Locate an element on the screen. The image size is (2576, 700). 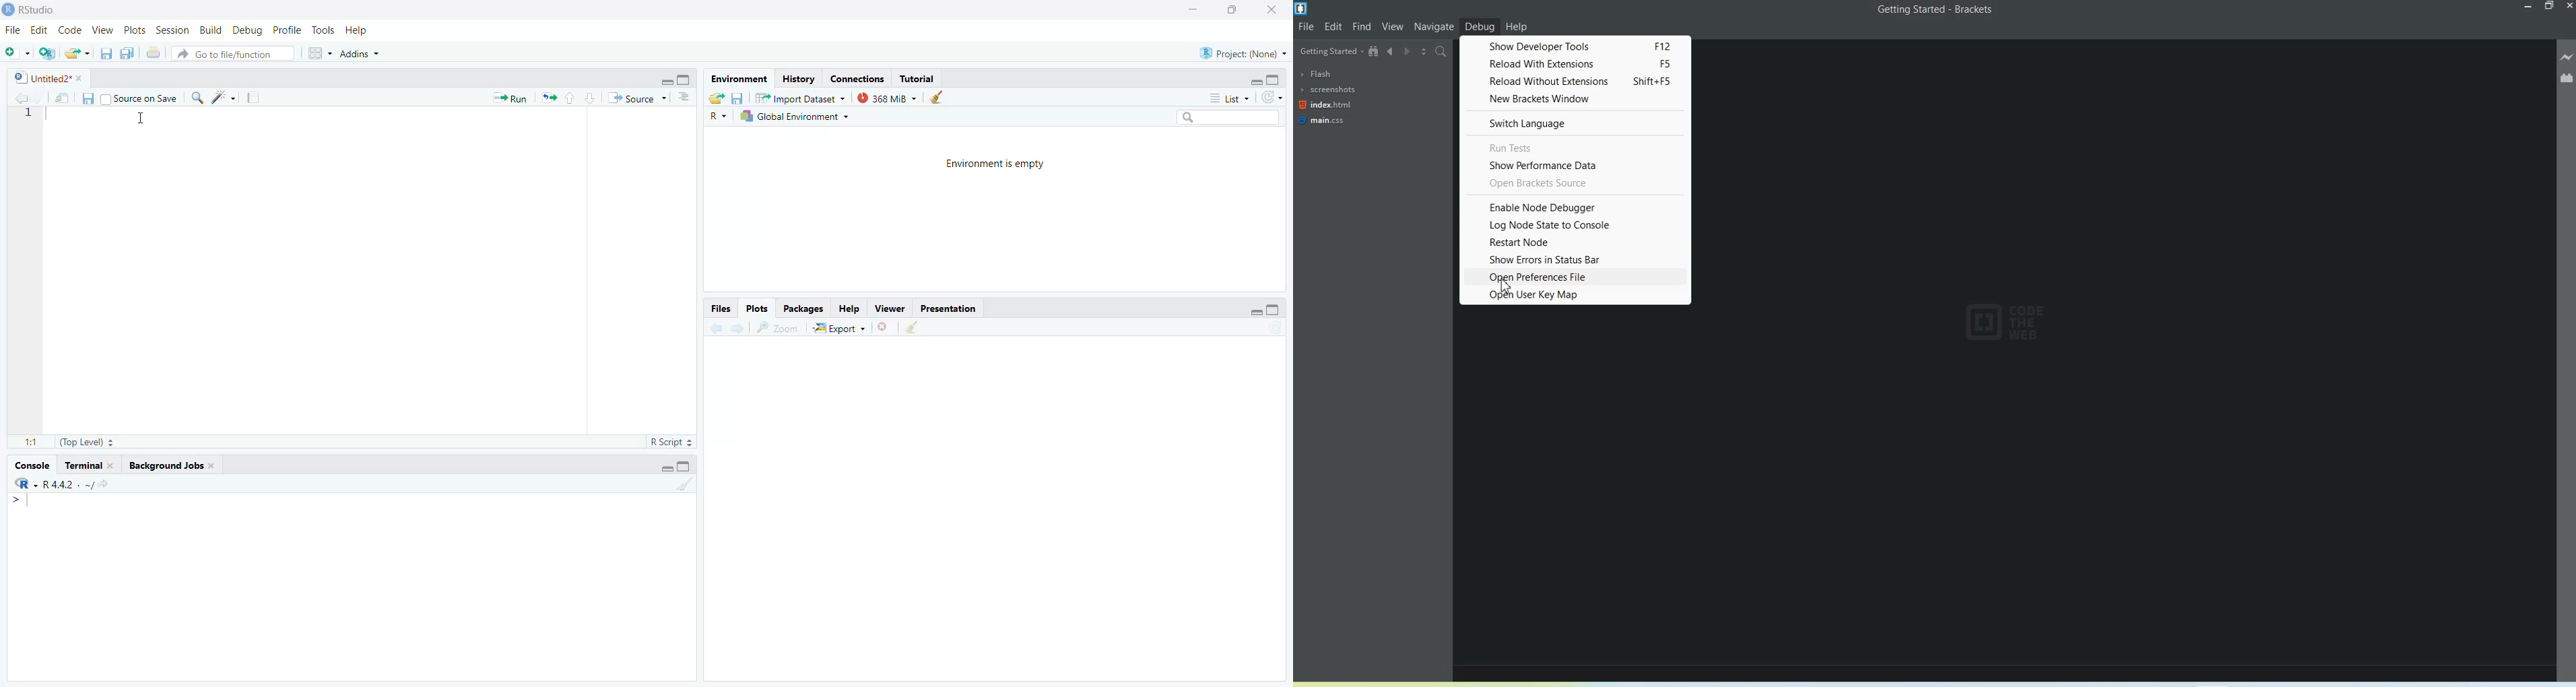
cursor is located at coordinates (1504, 286).